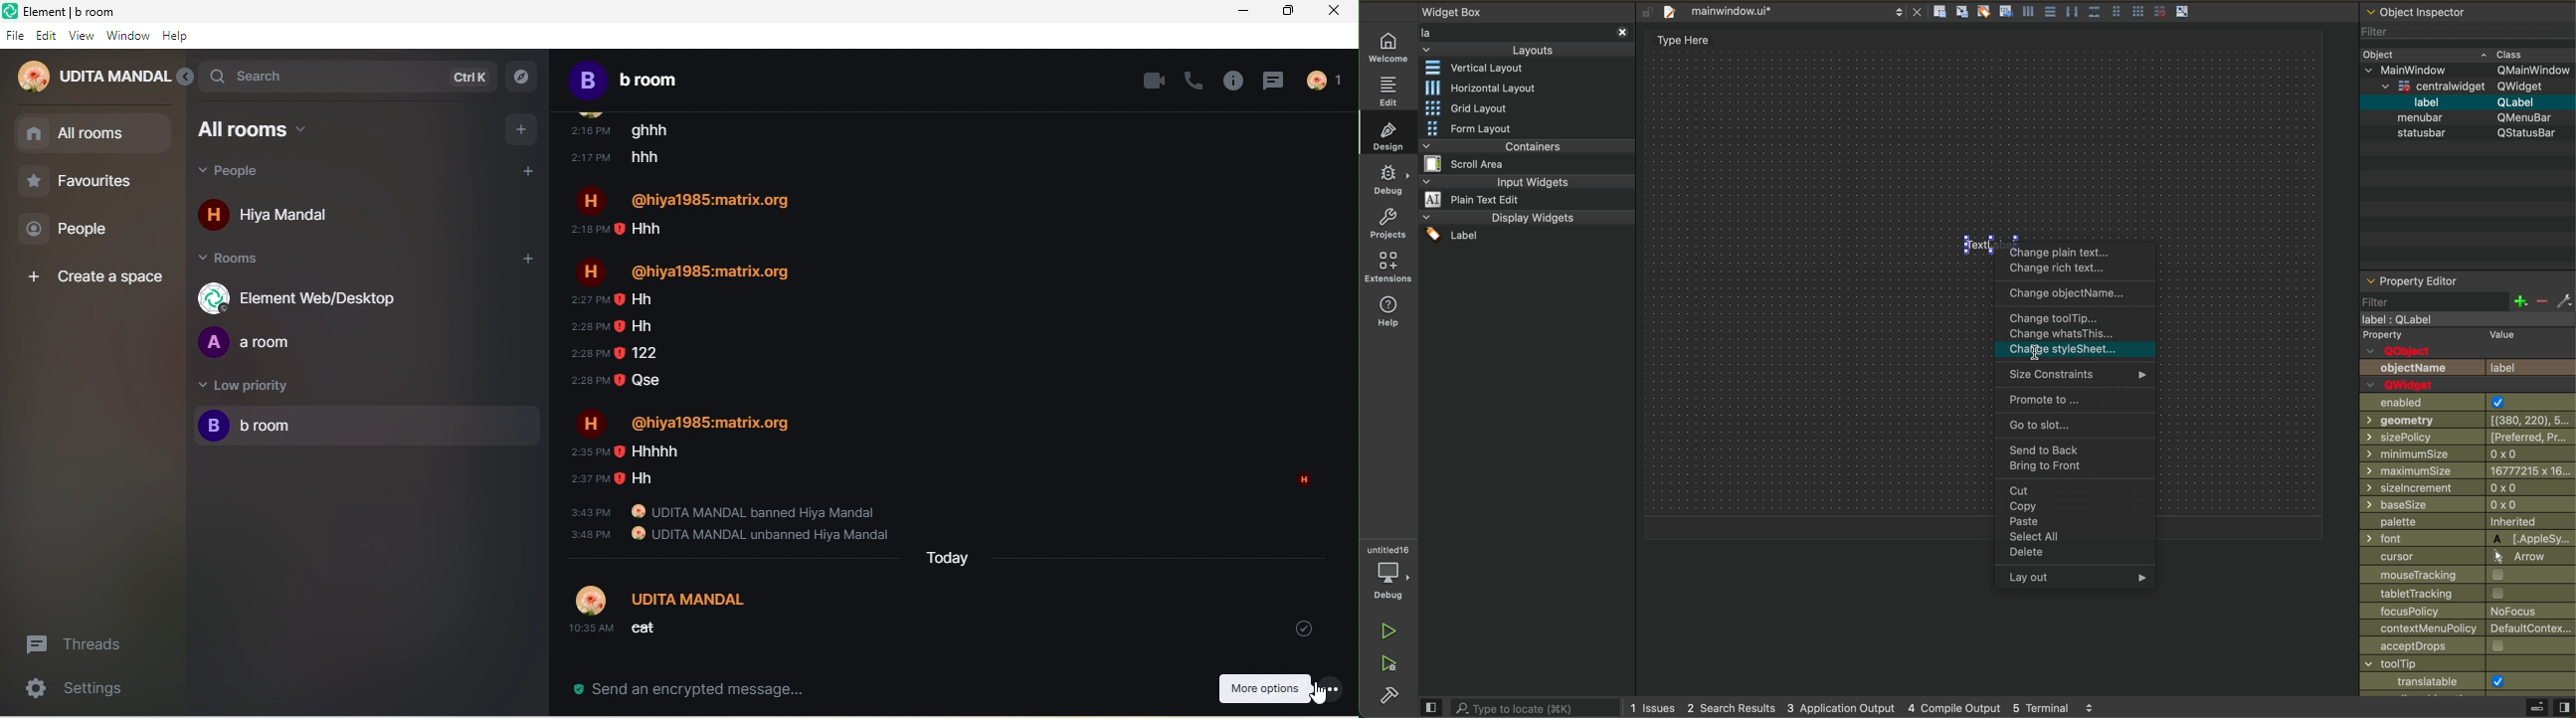  What do you see at coordinates (2467, 367) in the screenshot?
I see `object name` at bounding box center [2467, 367].